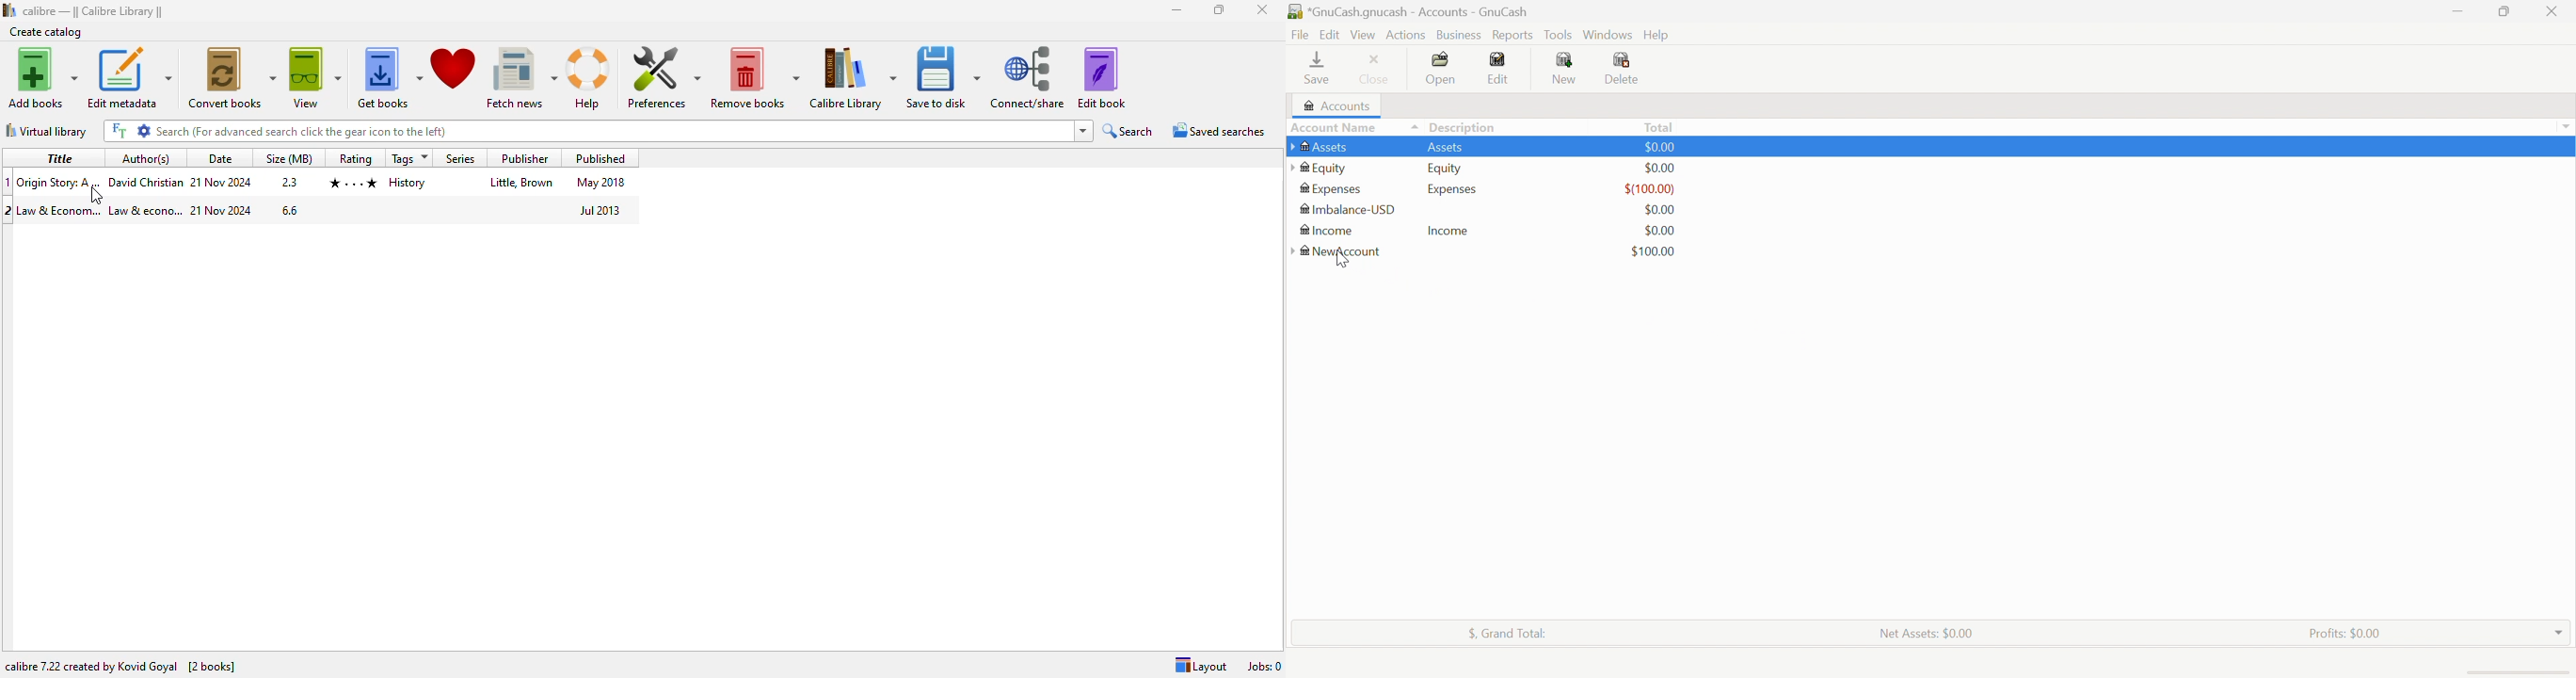  Describe the element at coordinates (1659, 168) in the screenshot. I see `$0.00` at that location.